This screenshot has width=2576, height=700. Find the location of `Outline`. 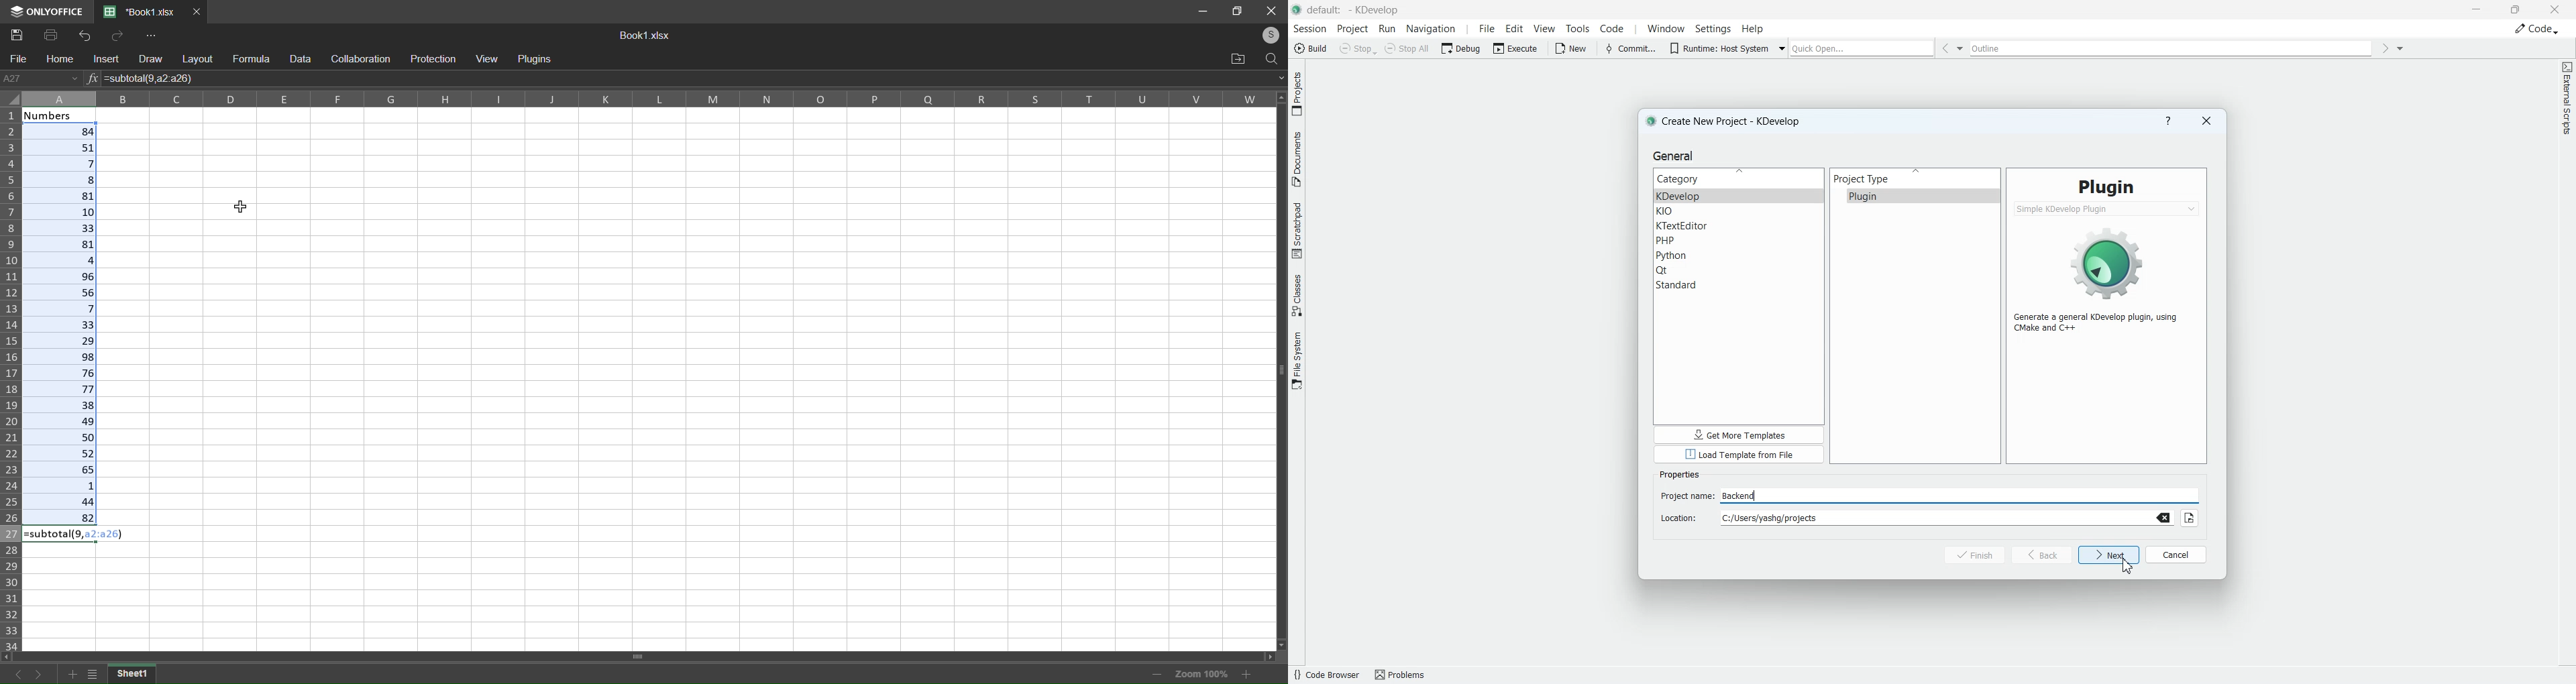

Outline is located at coordinates (2174, 48).